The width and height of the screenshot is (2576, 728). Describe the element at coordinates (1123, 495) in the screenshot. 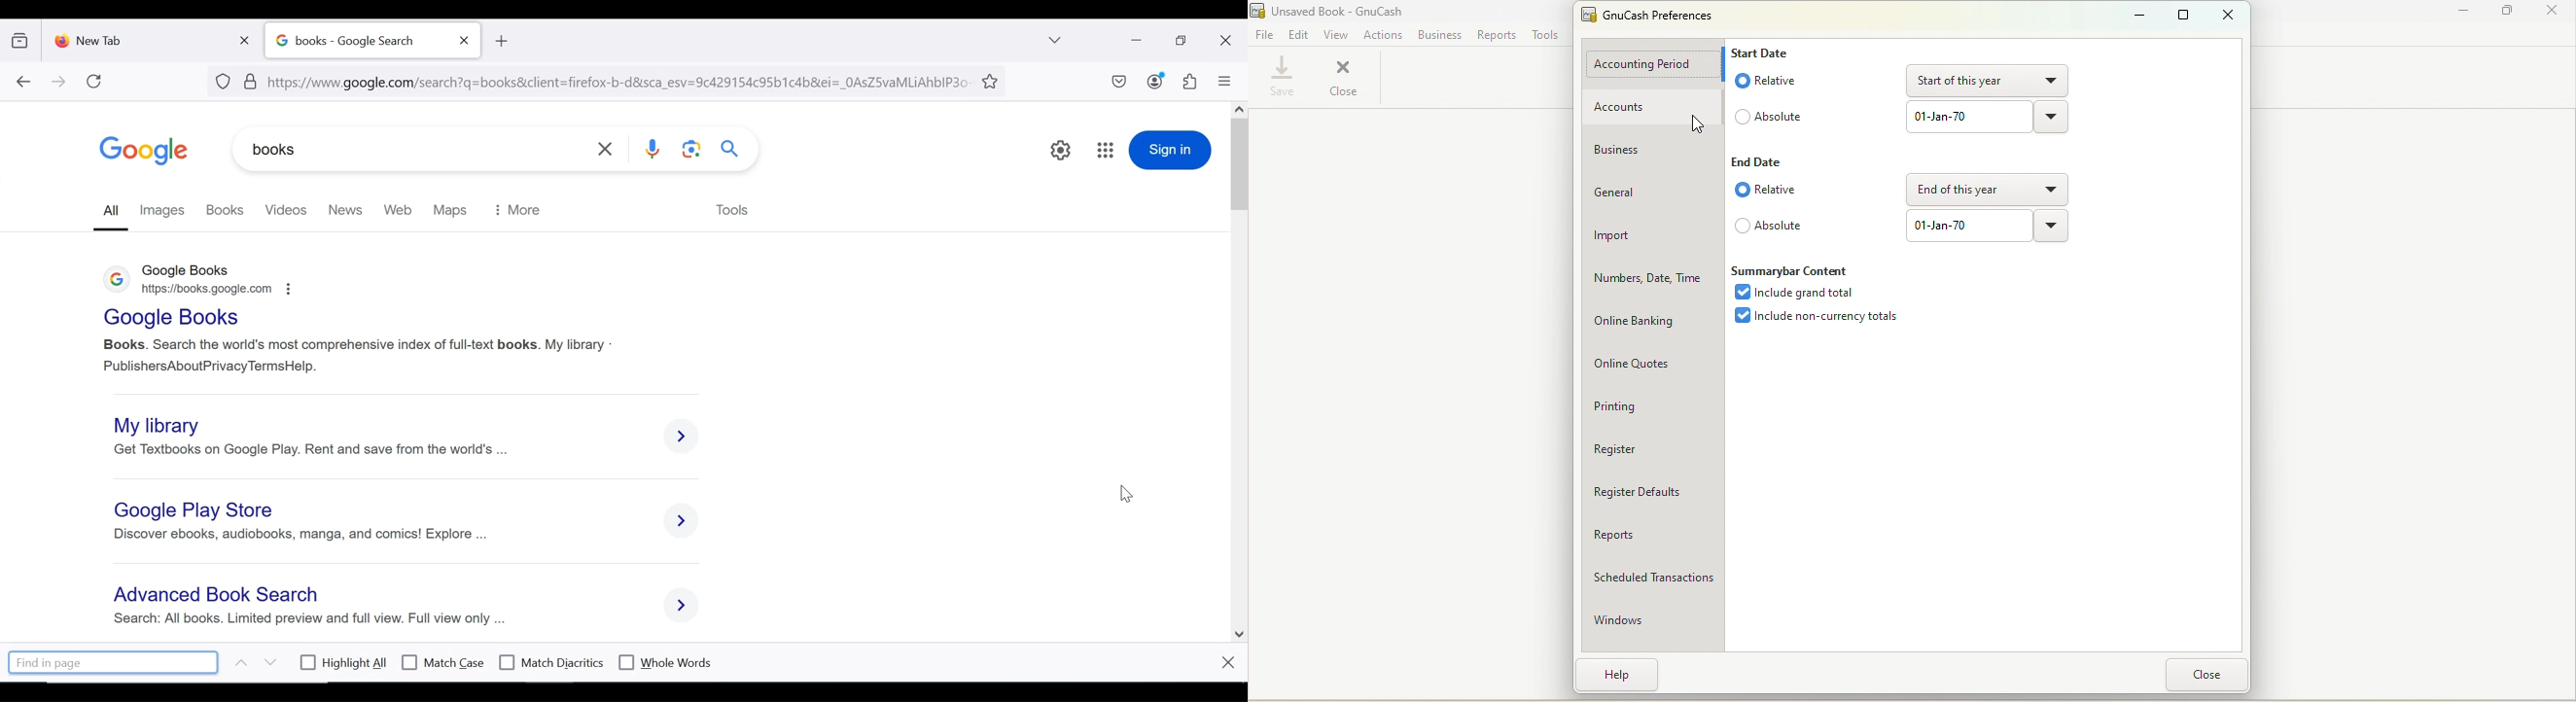

I see `mouse pointer` at that location.